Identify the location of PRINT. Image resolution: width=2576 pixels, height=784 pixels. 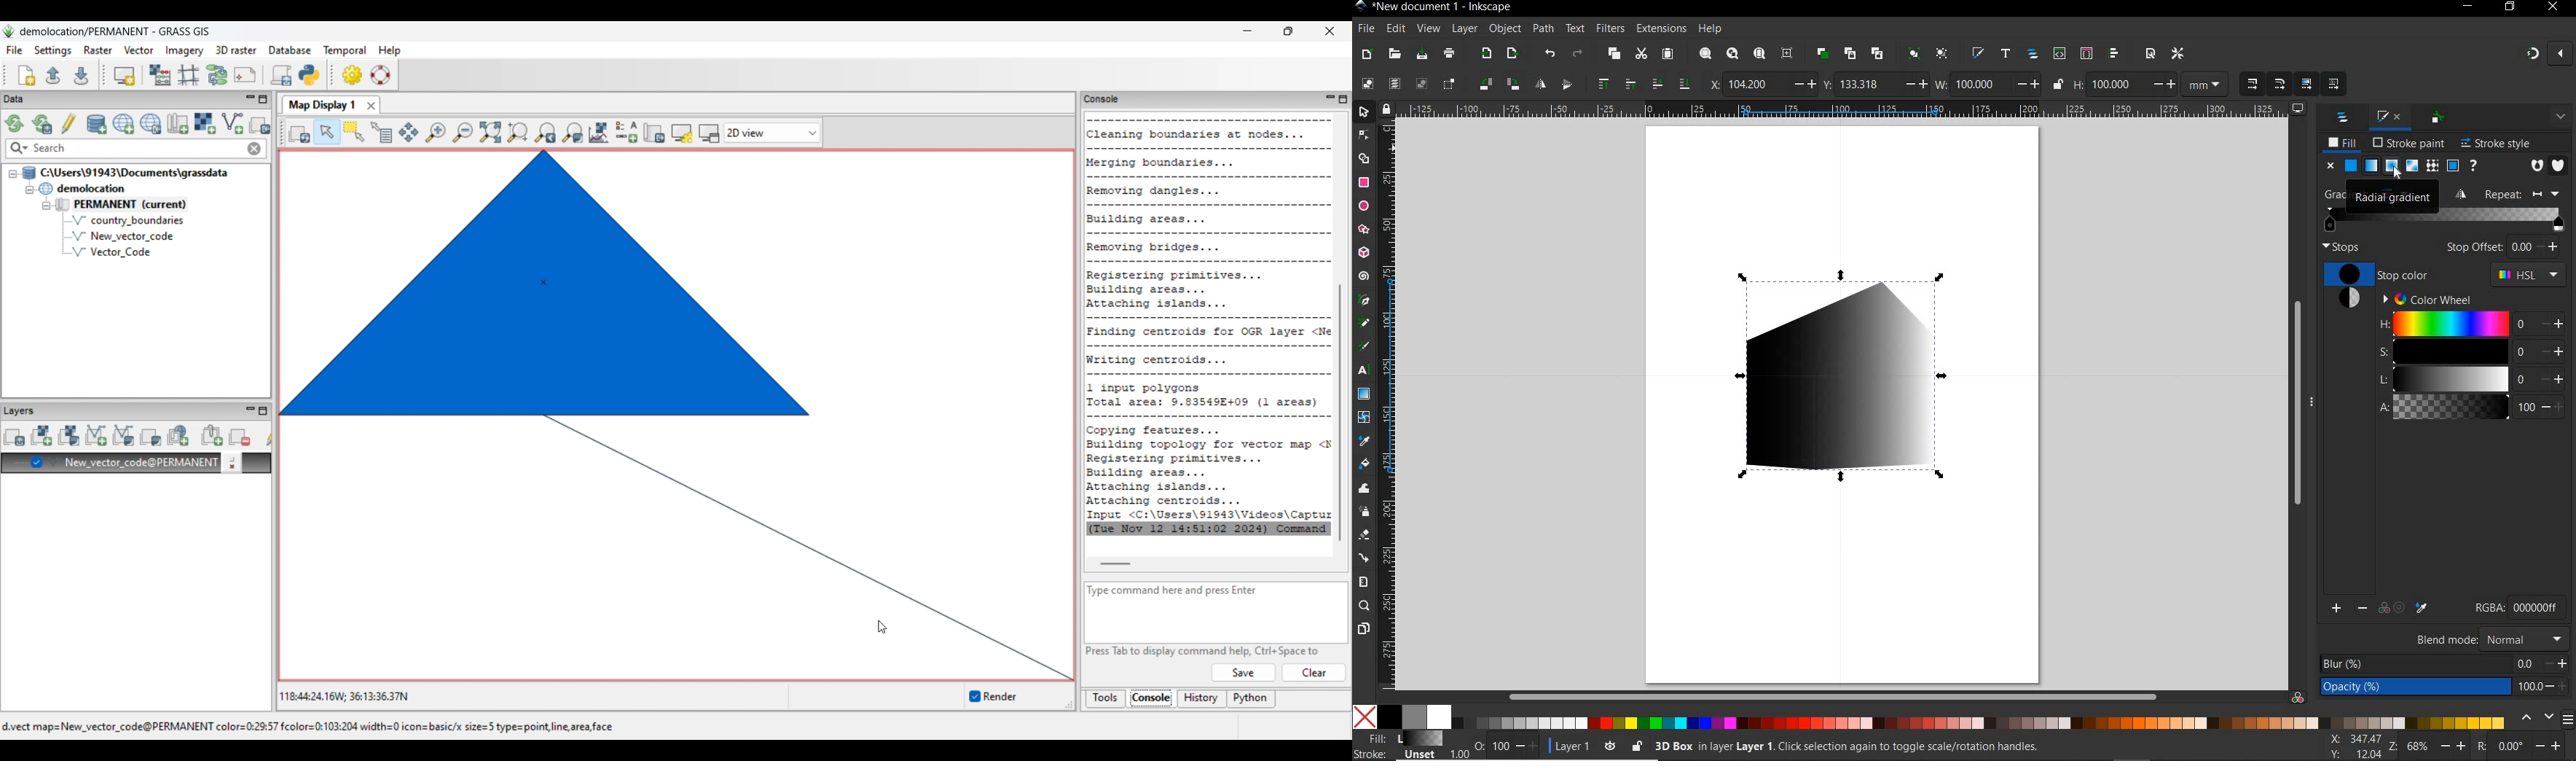
(1450, 52).